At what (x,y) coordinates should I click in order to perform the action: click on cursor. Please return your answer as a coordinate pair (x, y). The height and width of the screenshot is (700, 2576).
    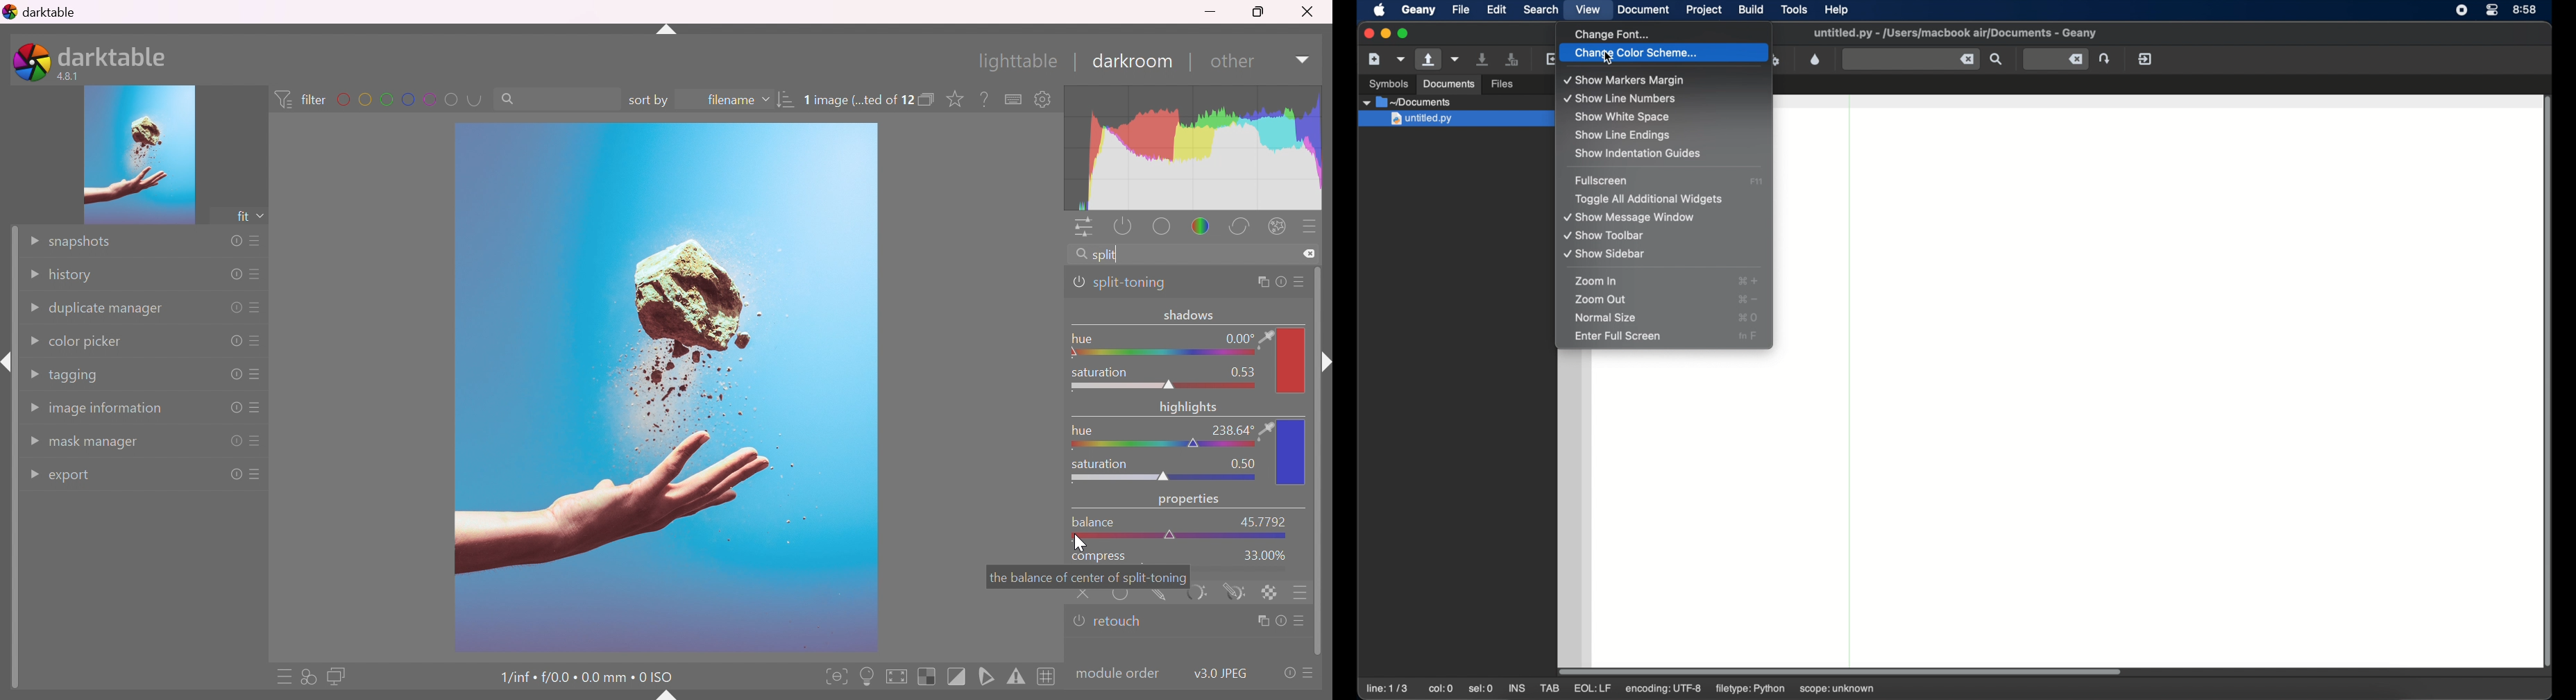
    Looking at the image, I should click on (1081, 544).